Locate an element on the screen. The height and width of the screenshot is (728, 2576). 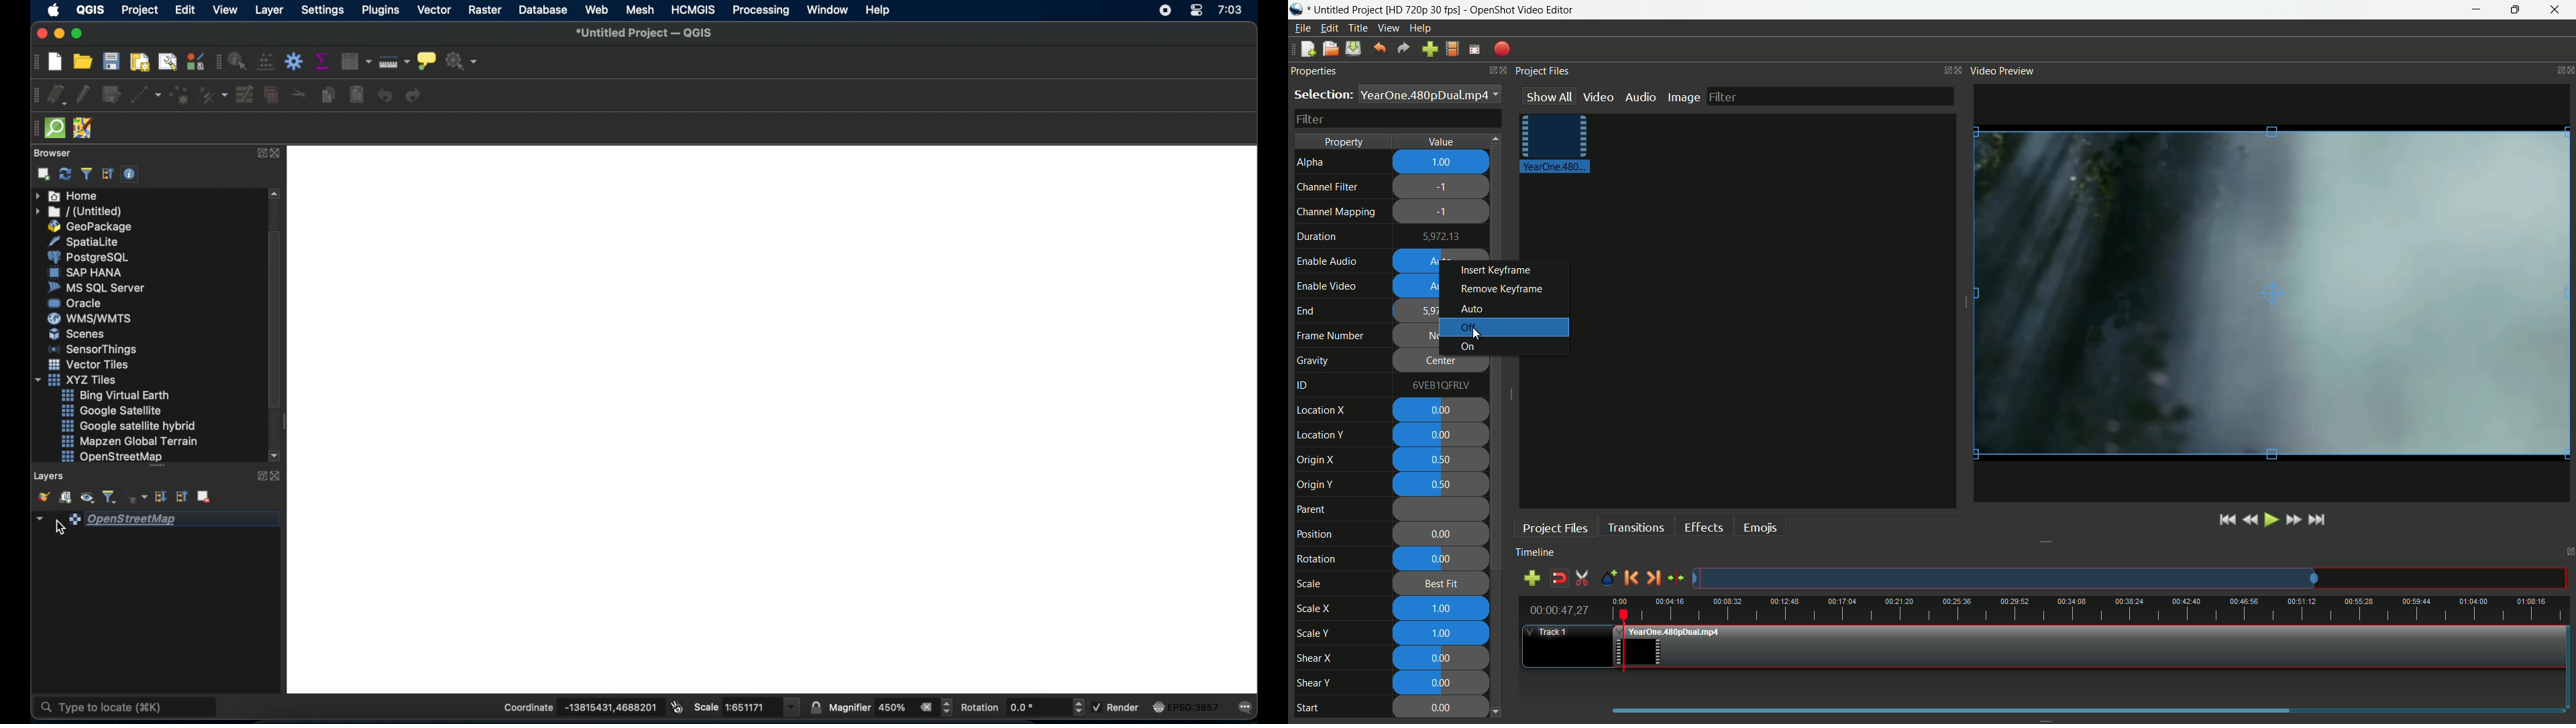
drag handle is located at coordinates (34, 127).